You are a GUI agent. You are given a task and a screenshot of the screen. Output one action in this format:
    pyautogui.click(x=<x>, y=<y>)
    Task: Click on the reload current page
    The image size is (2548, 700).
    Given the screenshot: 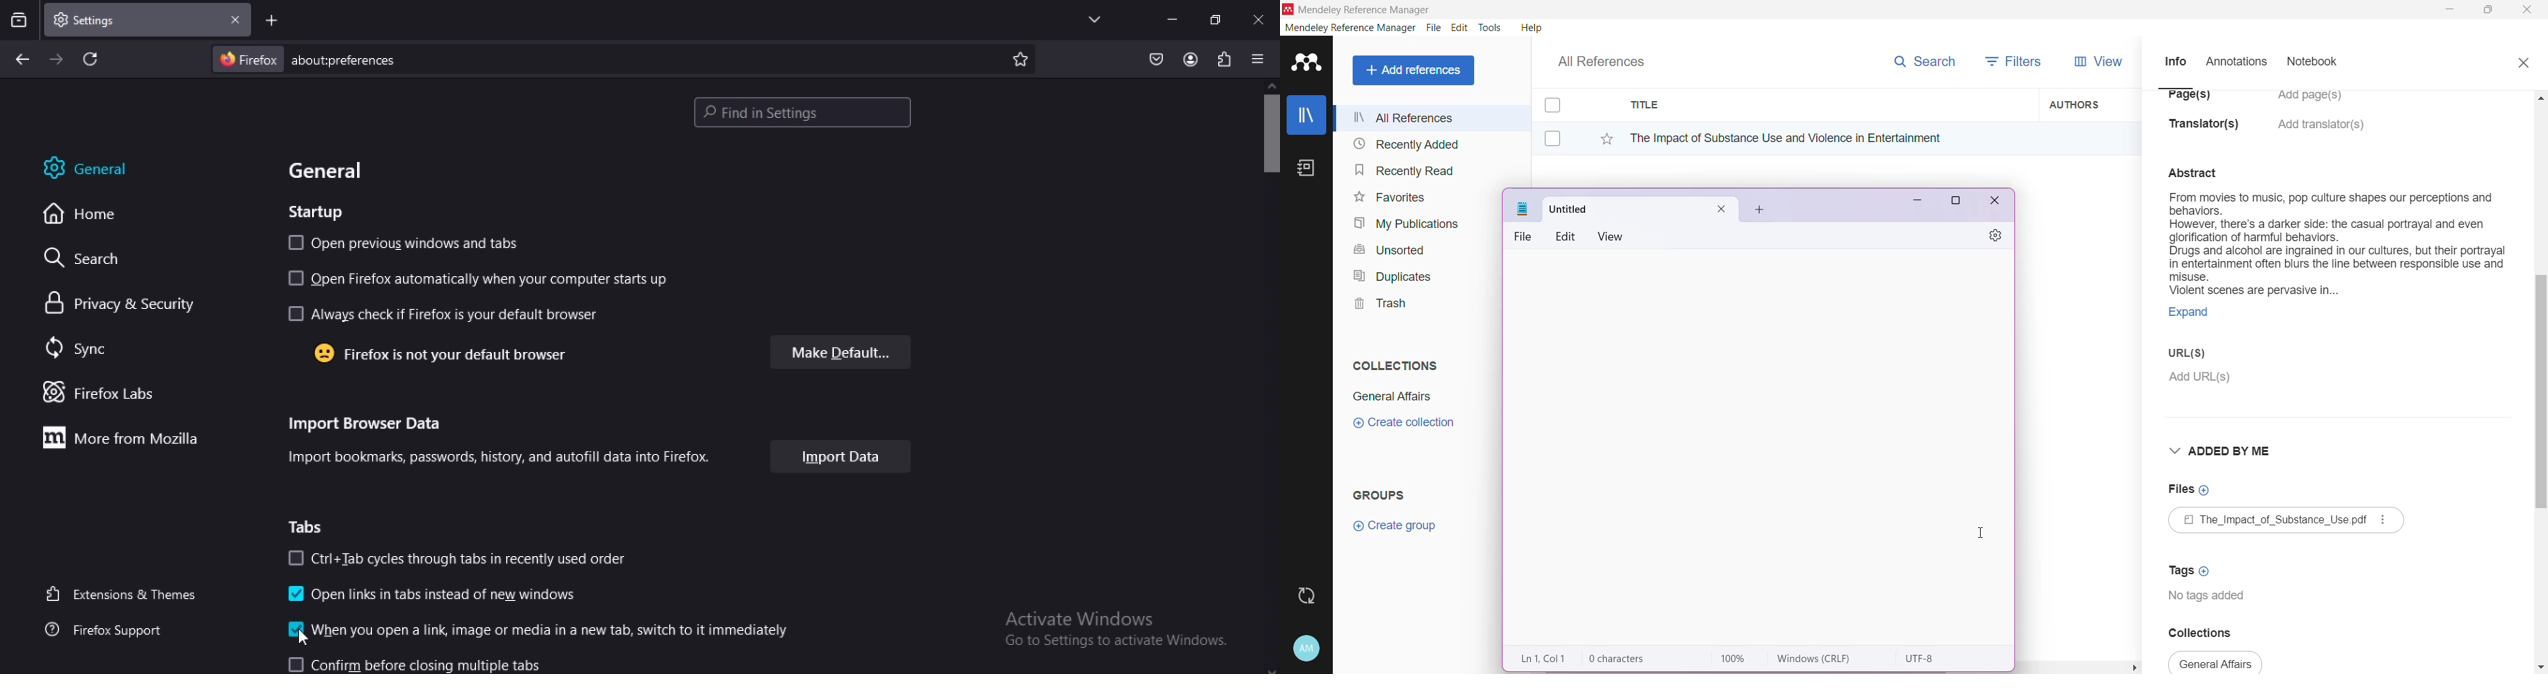 What is the action you would take?
    pyautogui.click(x=89, y=59)
    